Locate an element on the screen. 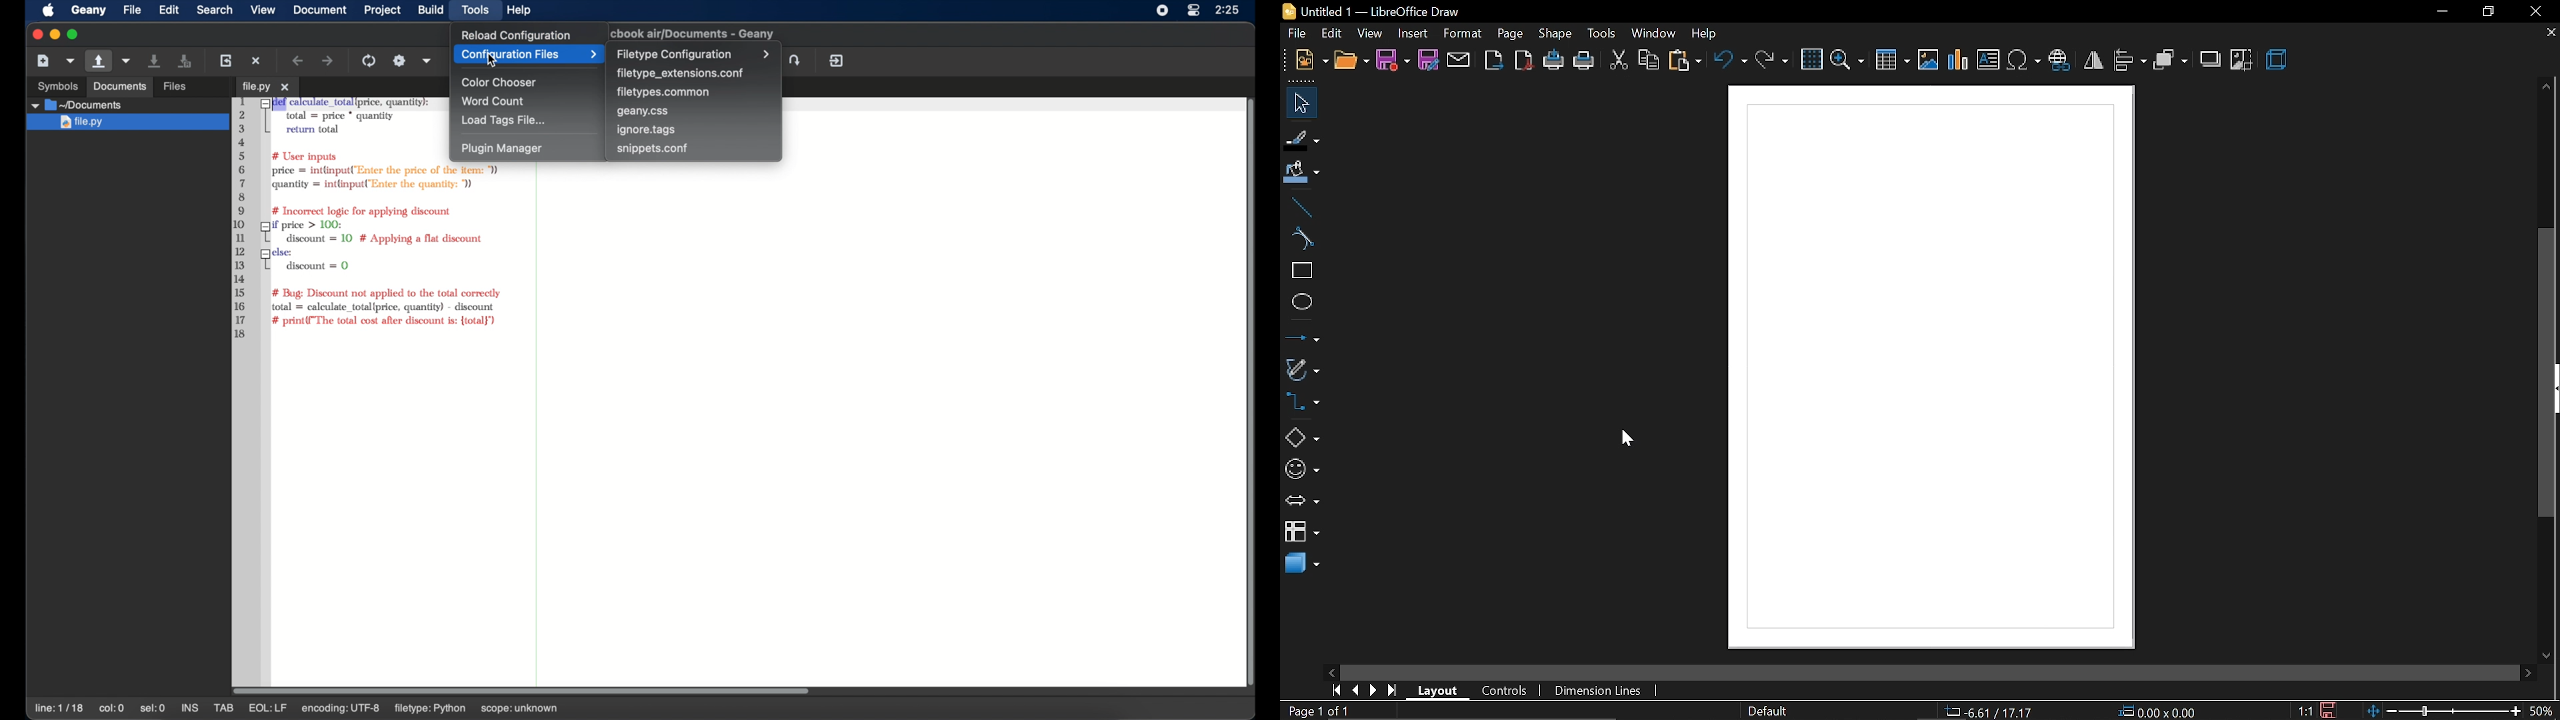  insert is located at coordinates (1410, 33).